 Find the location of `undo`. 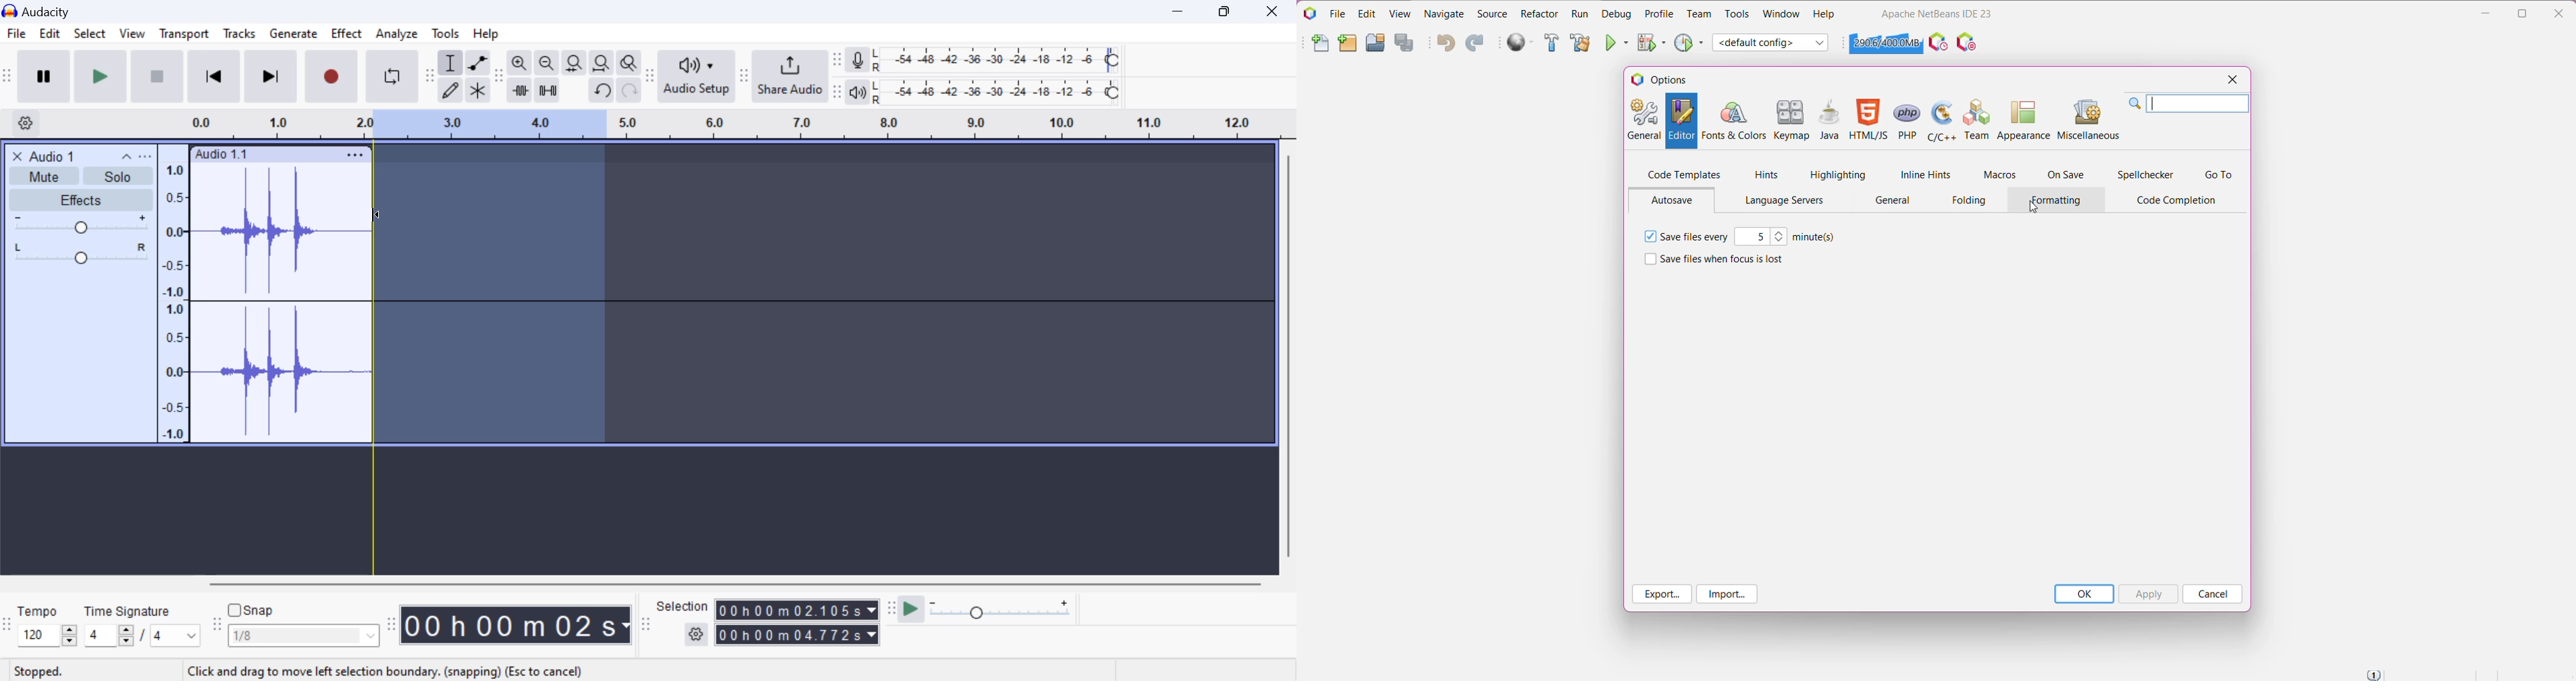

undo is located at coordinates (603, 91).